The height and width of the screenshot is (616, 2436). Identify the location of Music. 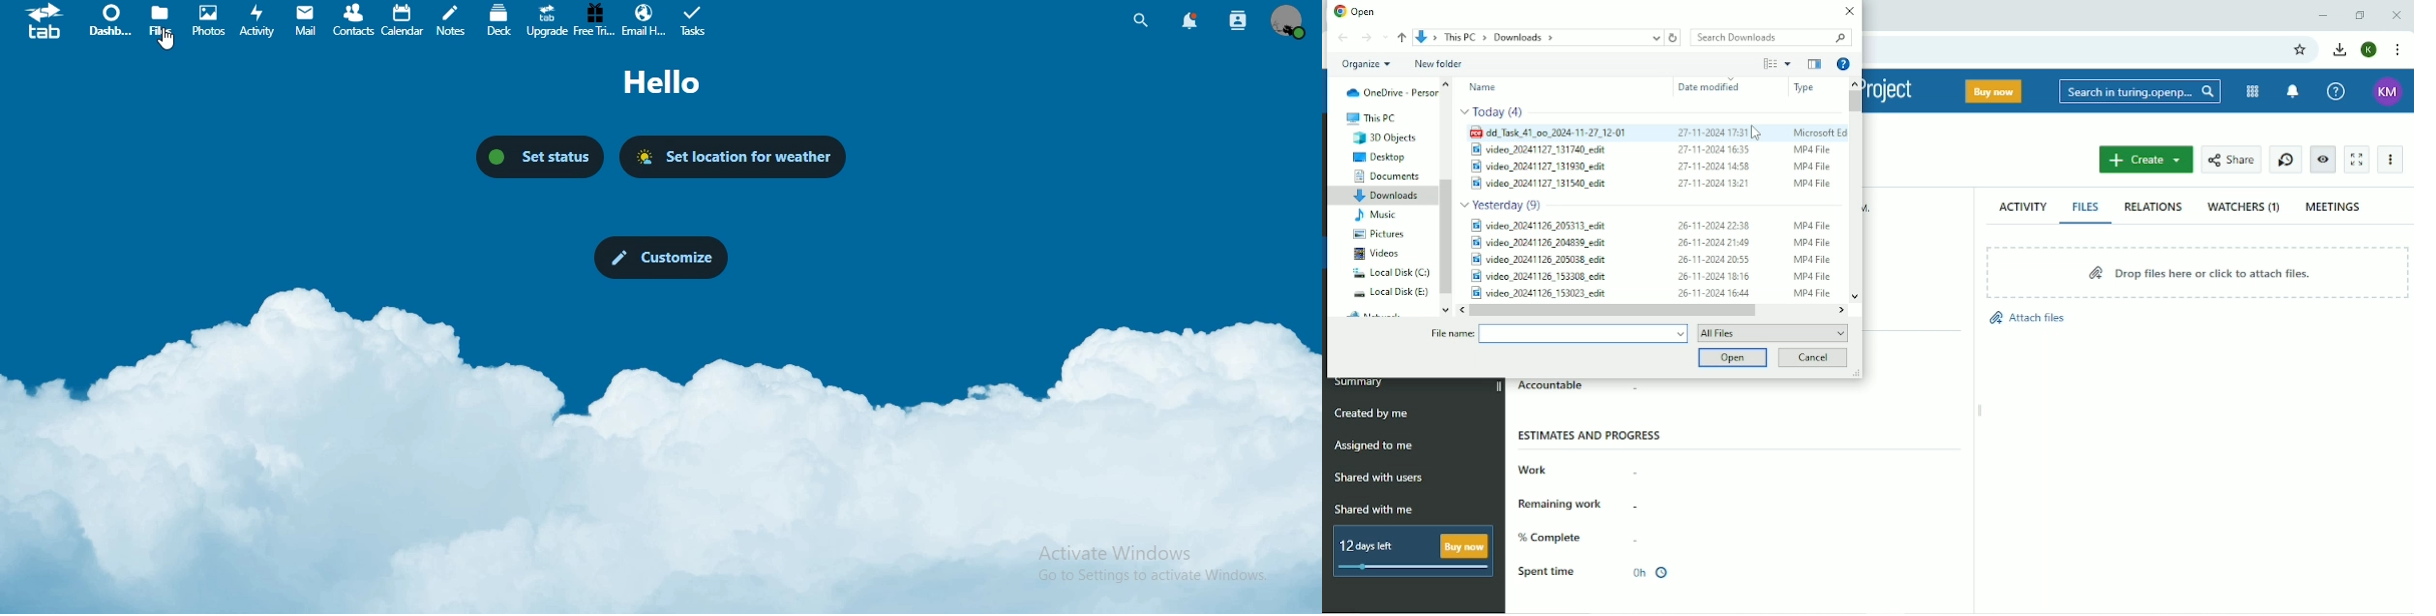
(1375, 215).